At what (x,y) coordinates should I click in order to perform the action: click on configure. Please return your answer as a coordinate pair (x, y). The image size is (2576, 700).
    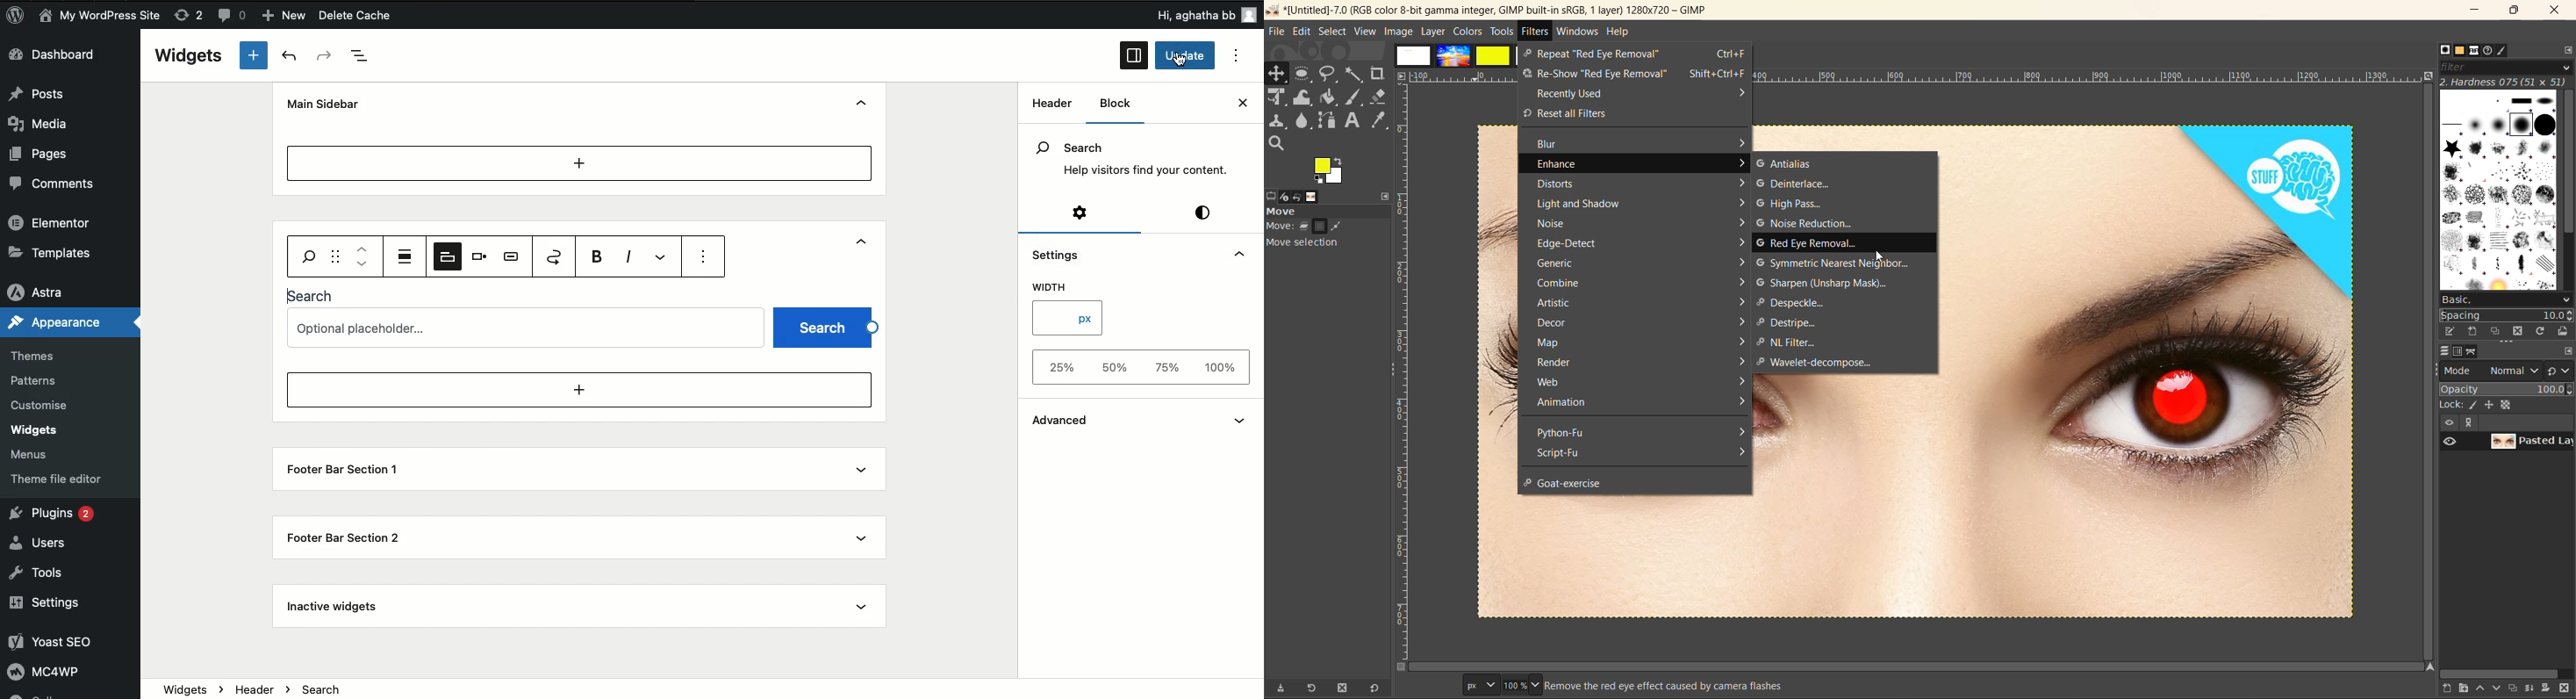
    Looking at the image, I should click on (2567, 351).